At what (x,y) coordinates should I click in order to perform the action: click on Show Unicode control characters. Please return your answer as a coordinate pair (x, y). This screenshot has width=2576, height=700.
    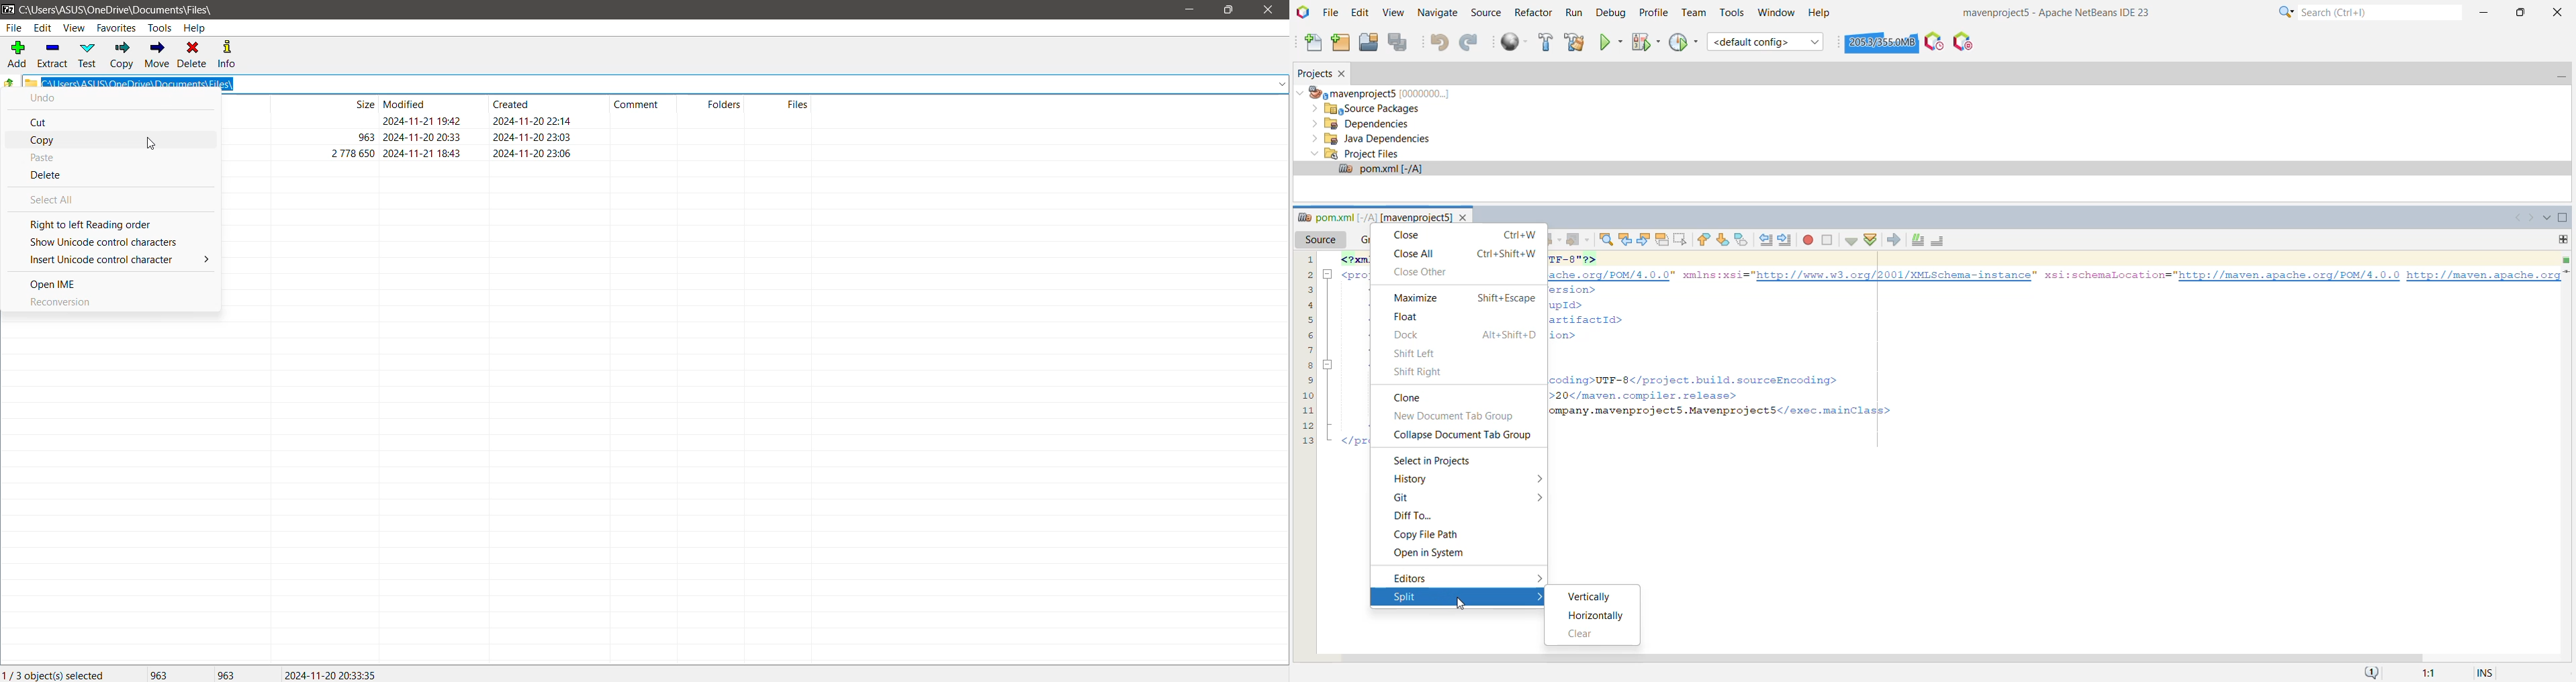
    Looking at the image, I should click on (109, 242).